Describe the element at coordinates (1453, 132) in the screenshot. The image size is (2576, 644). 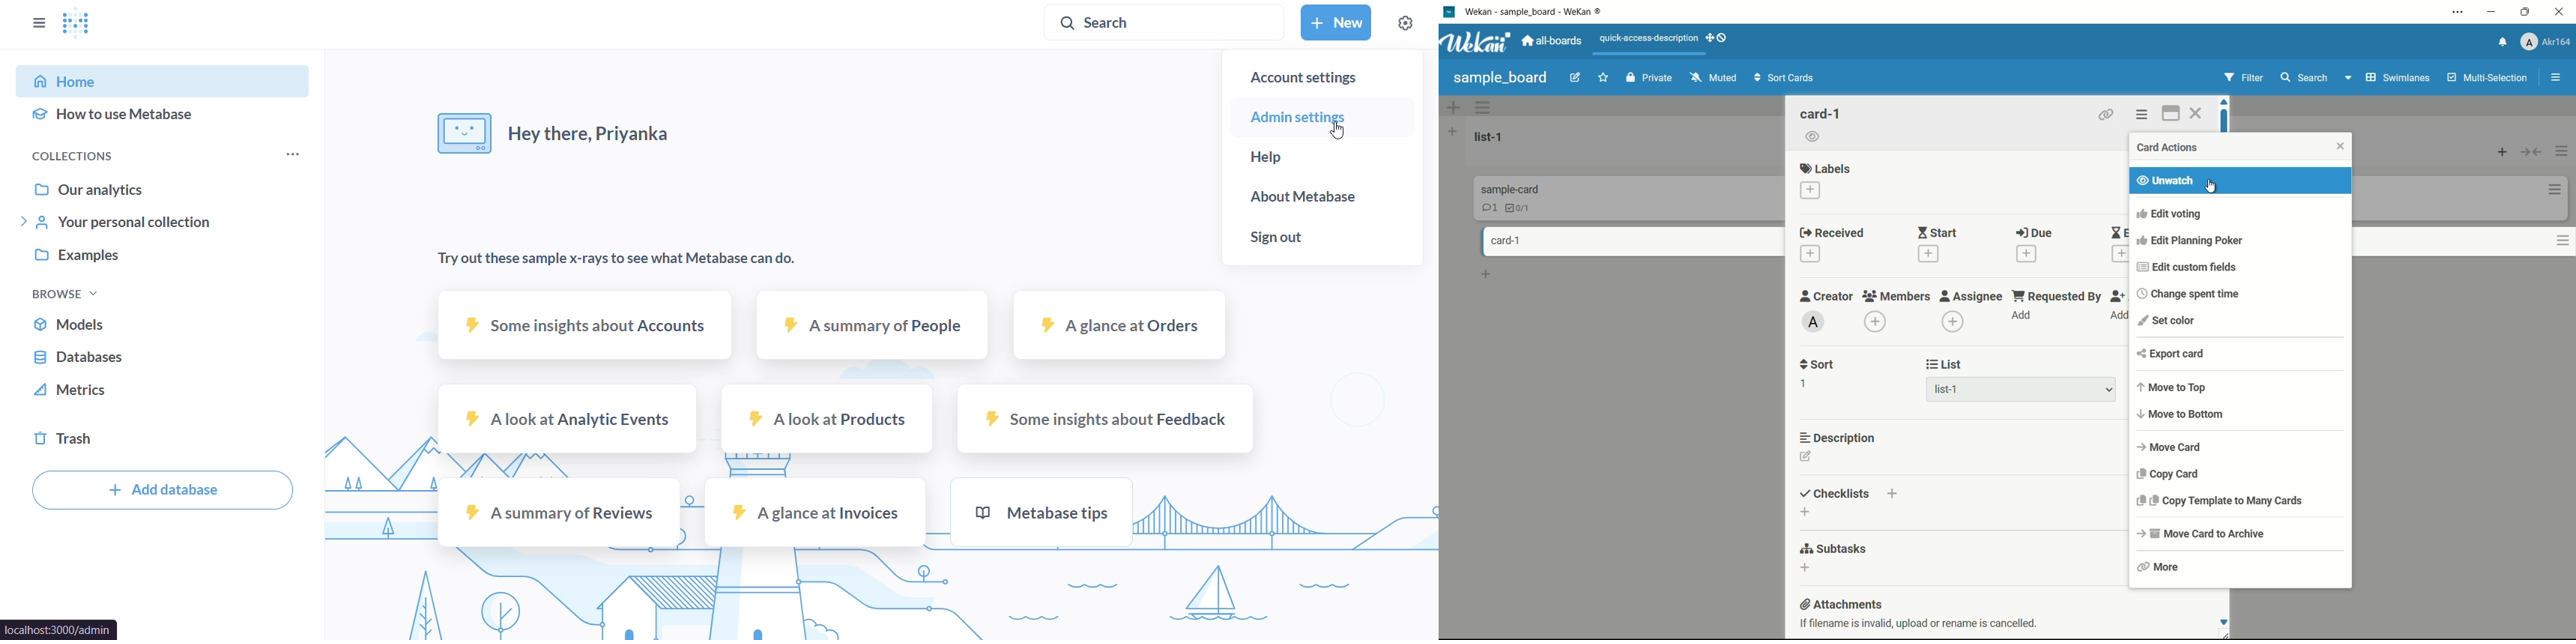
I see `add list` at that location.